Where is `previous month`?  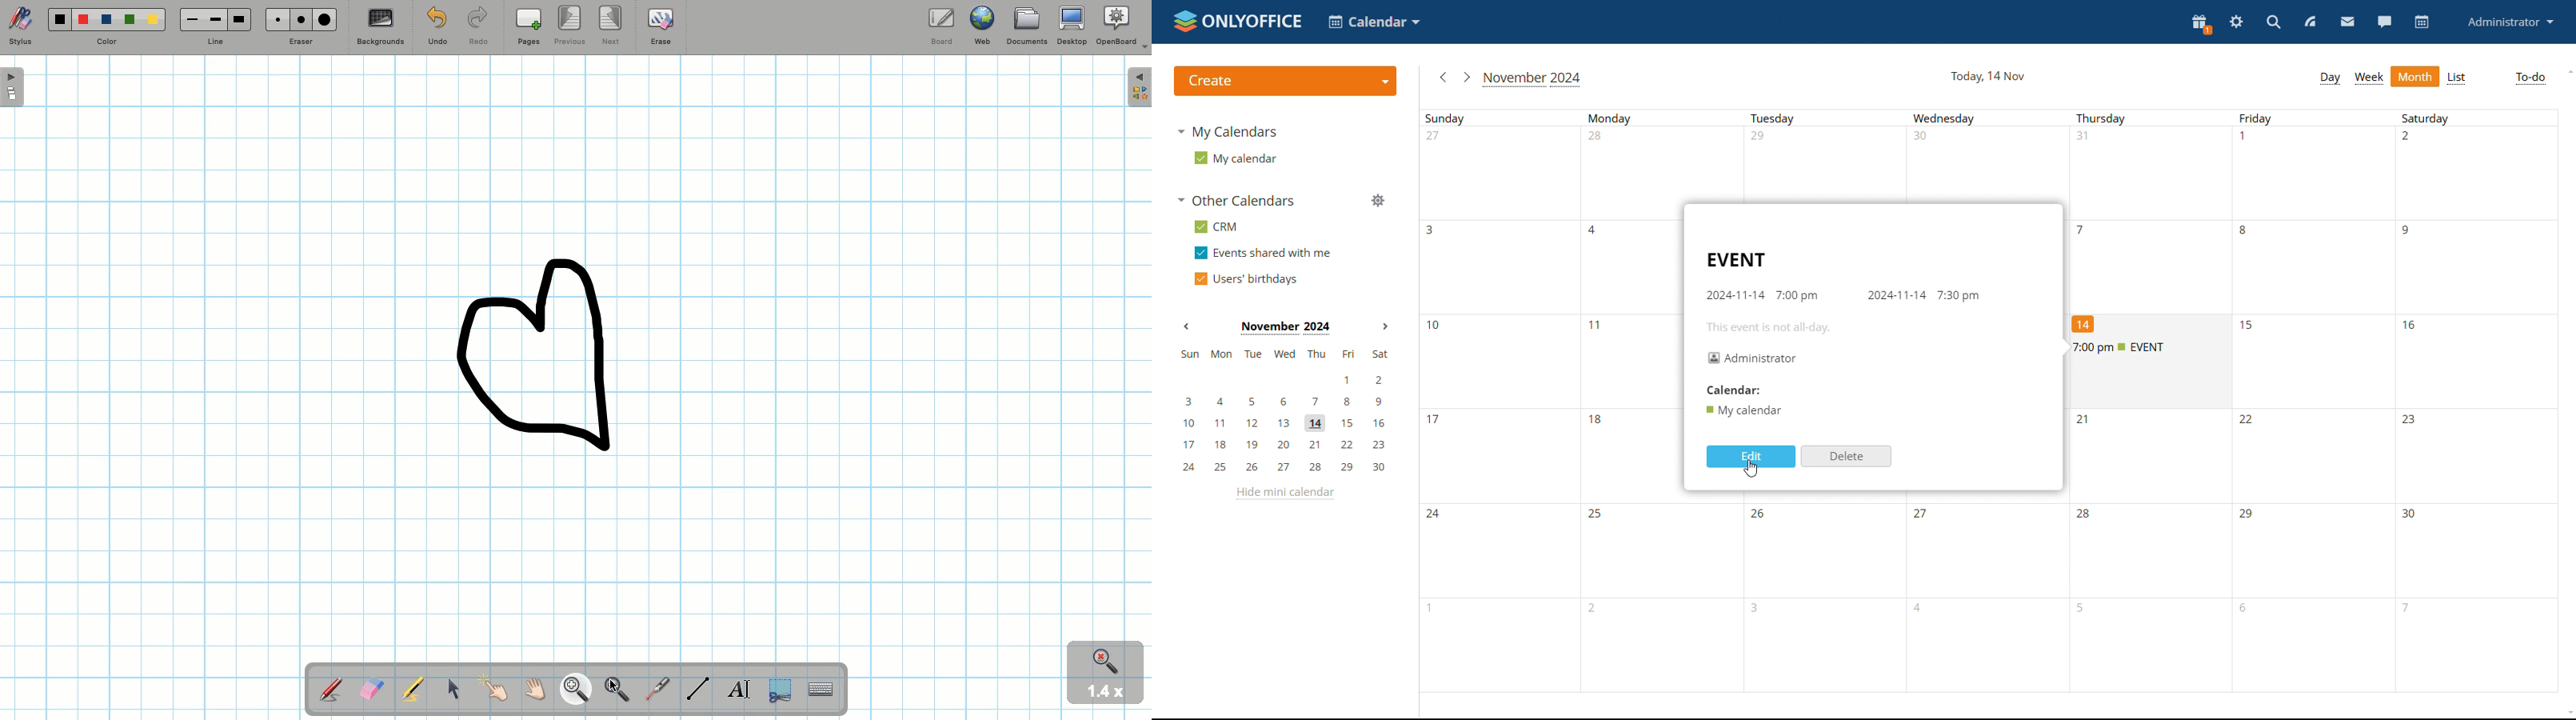 previous month is located at coordinates (1441, 76).